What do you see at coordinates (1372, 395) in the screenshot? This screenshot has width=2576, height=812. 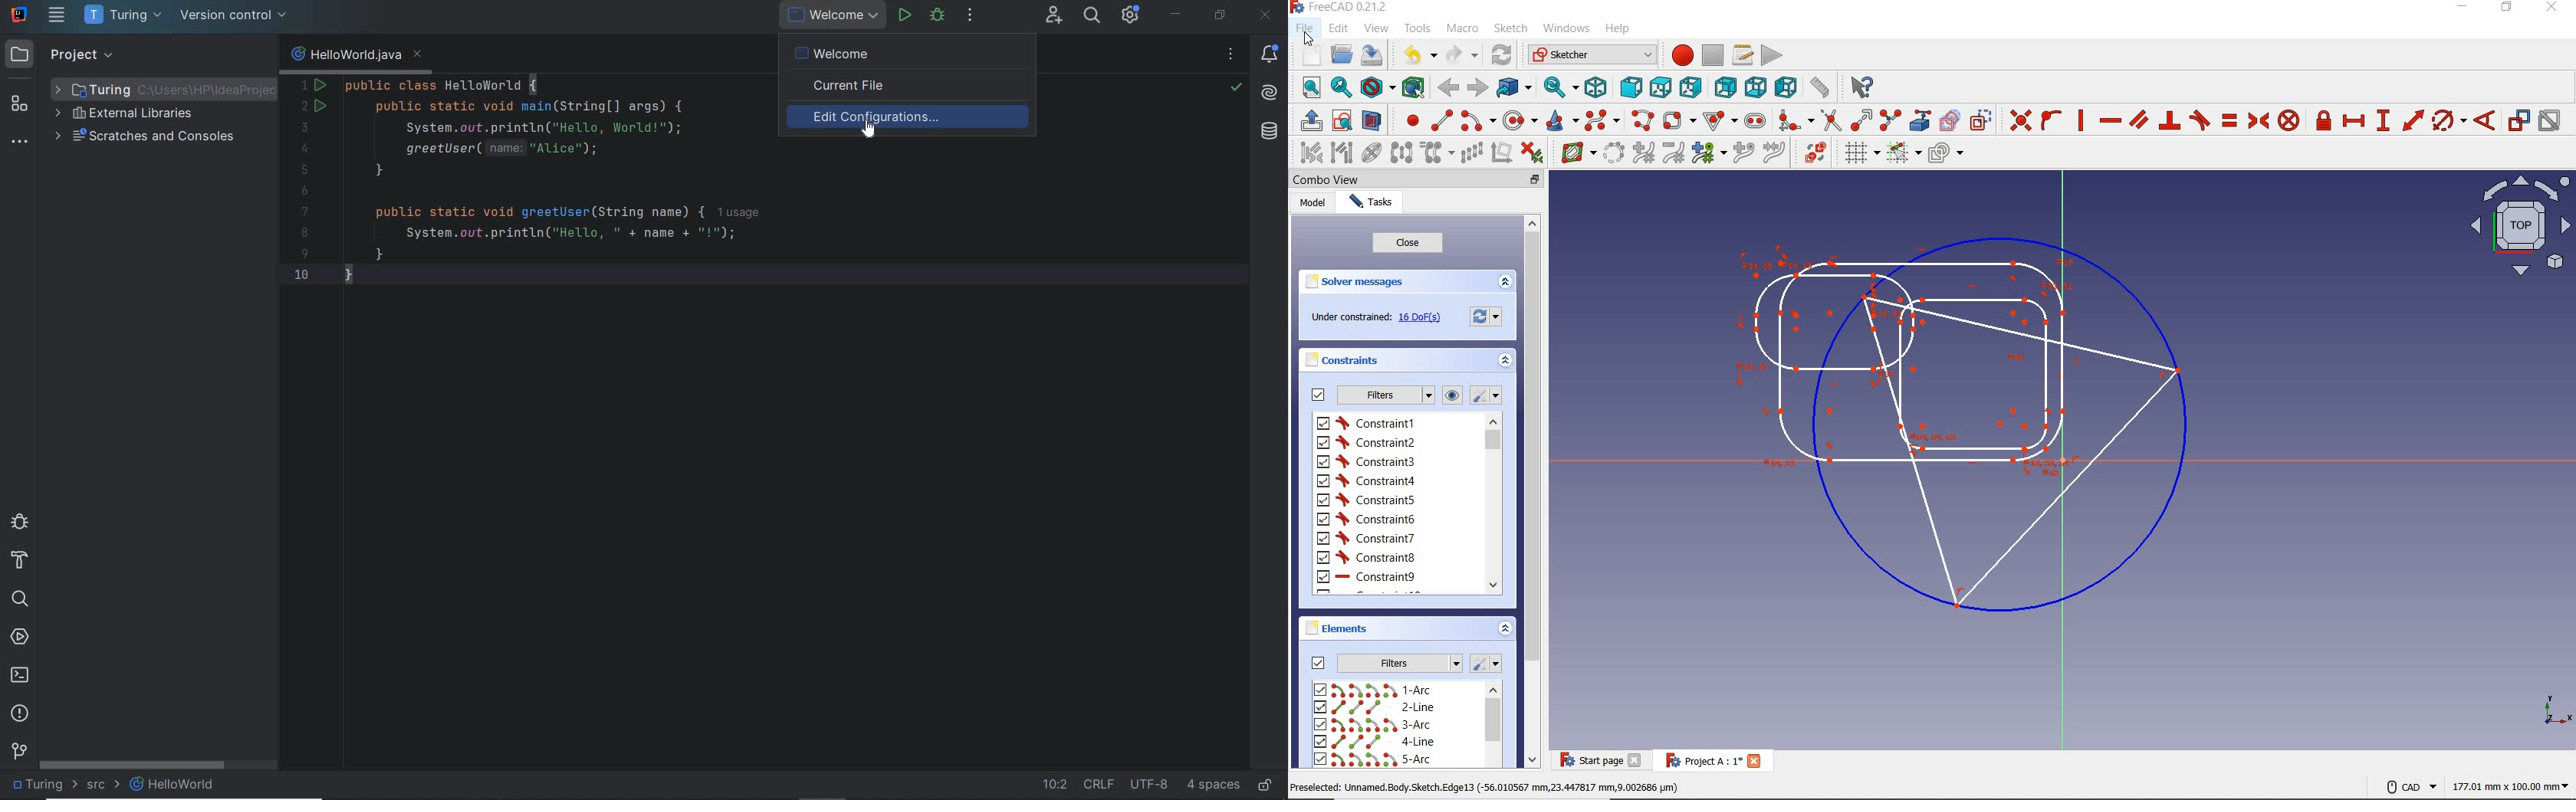 I see `filters` at bounding box center [1372, 395].